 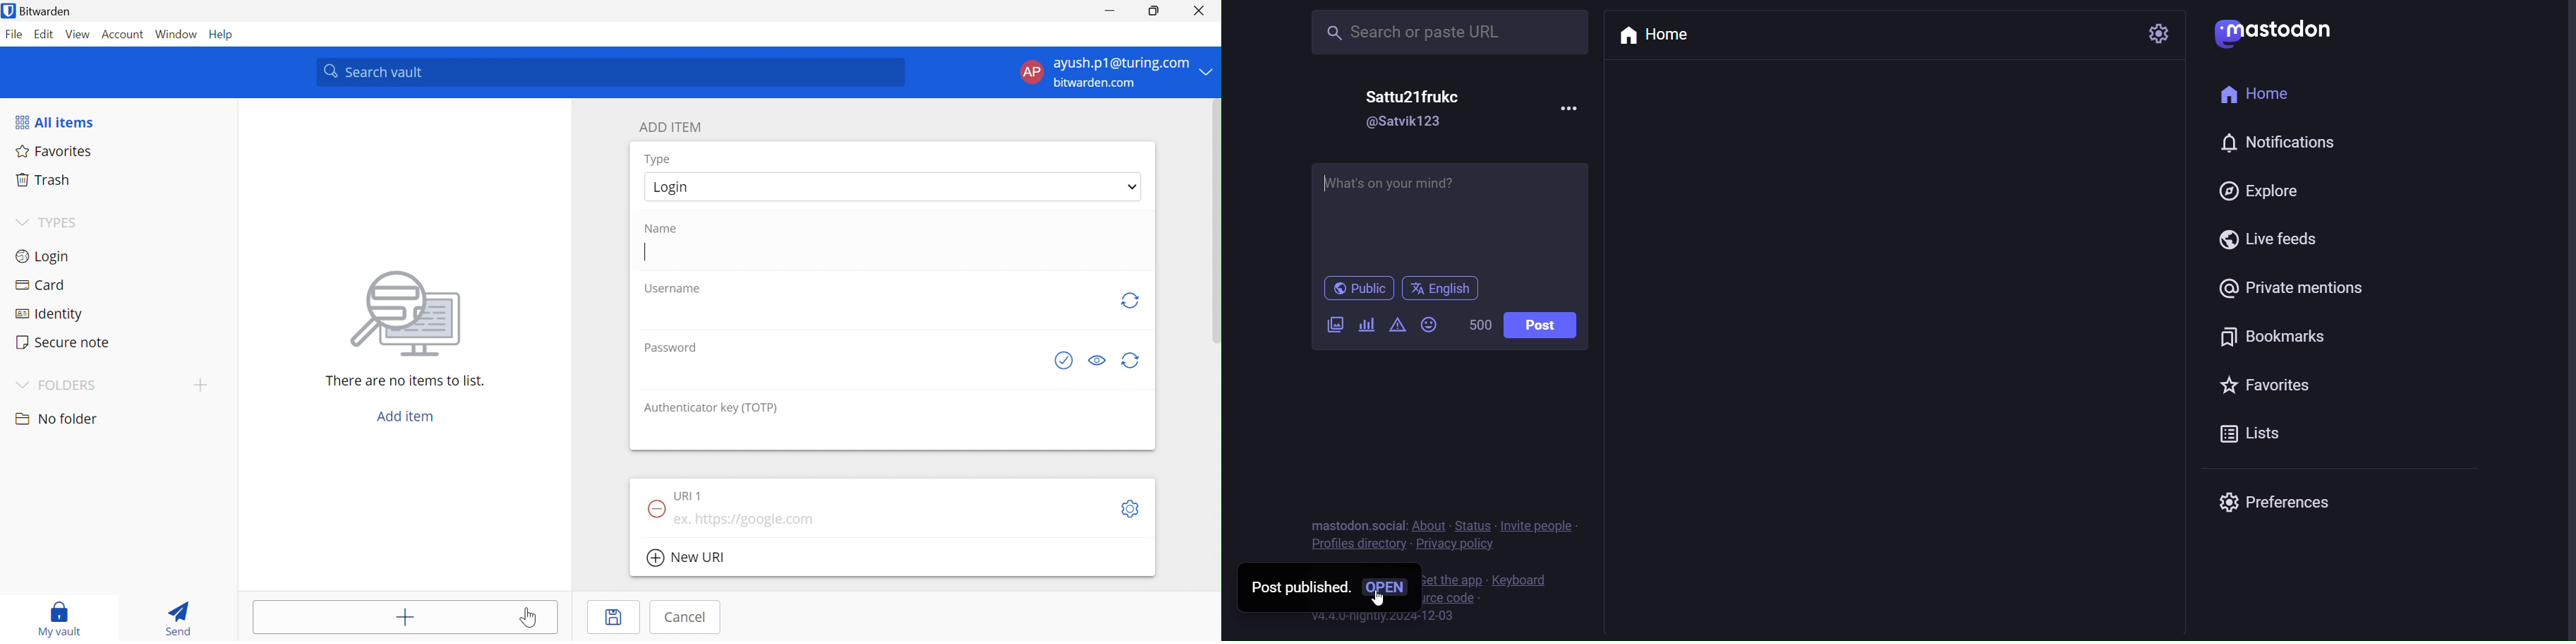 What do you see at coordinates (1390, 589) in the screenshot?
I see `open` at bounding box center [1390, 589].